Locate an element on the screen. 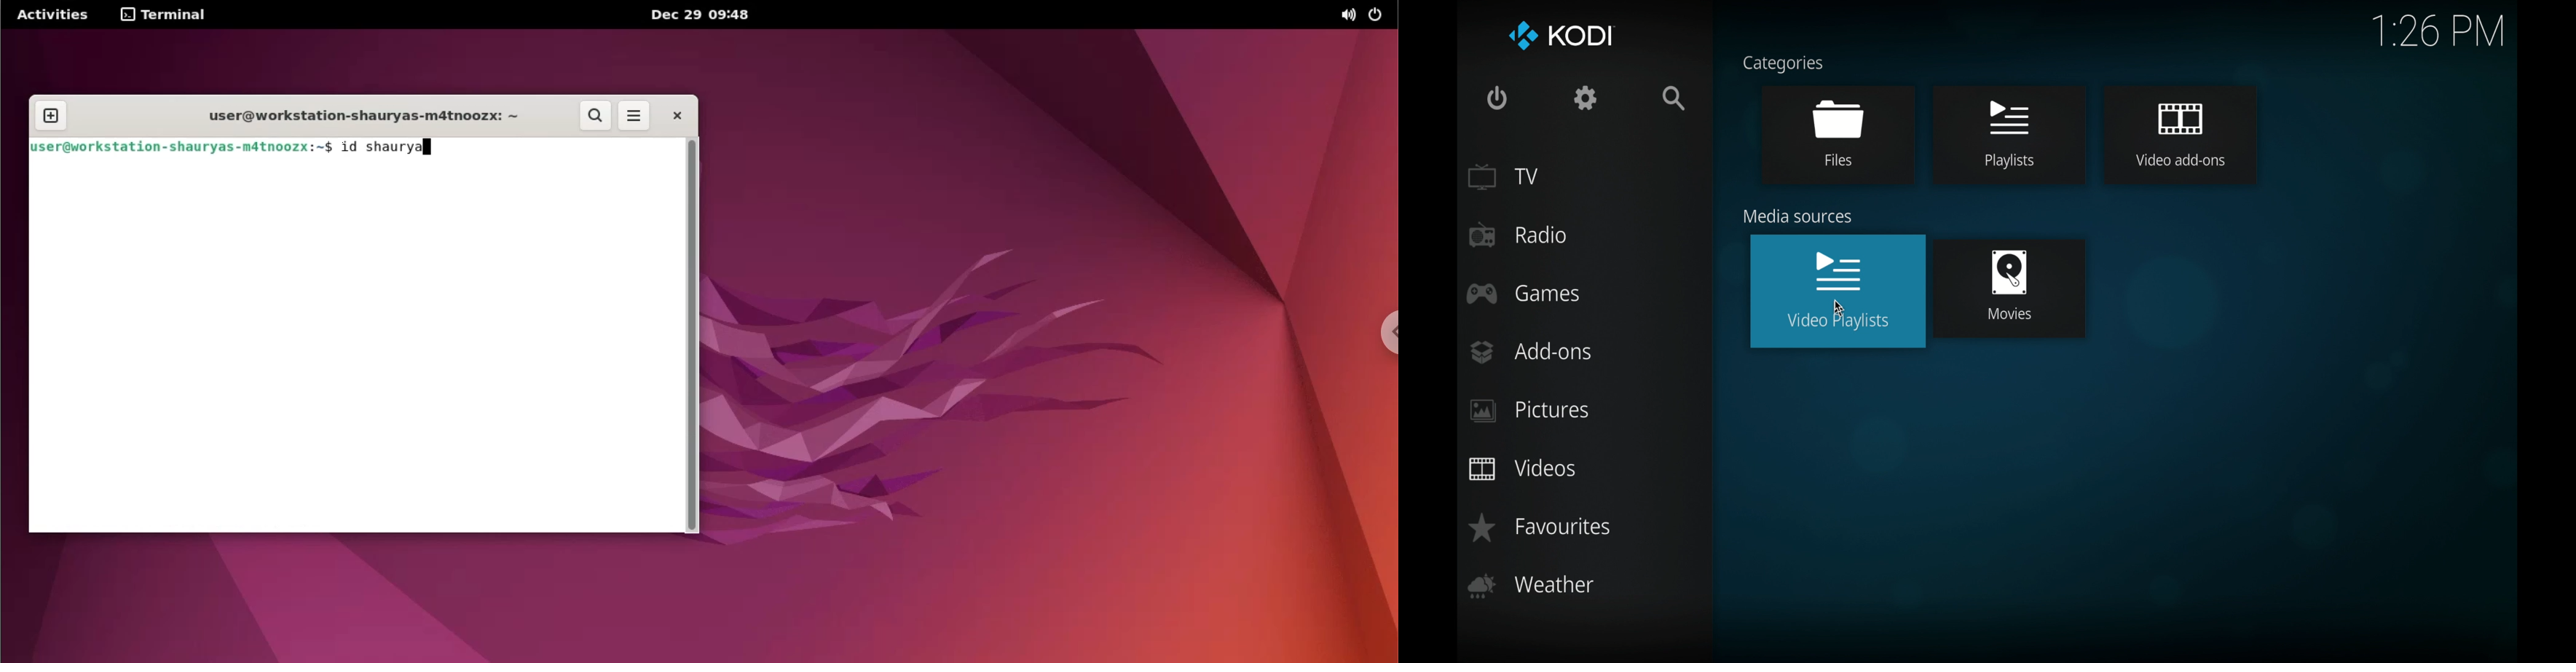 The width and height of the screenshot is (2576, 672). weather is located at coordinates (1530, 586).